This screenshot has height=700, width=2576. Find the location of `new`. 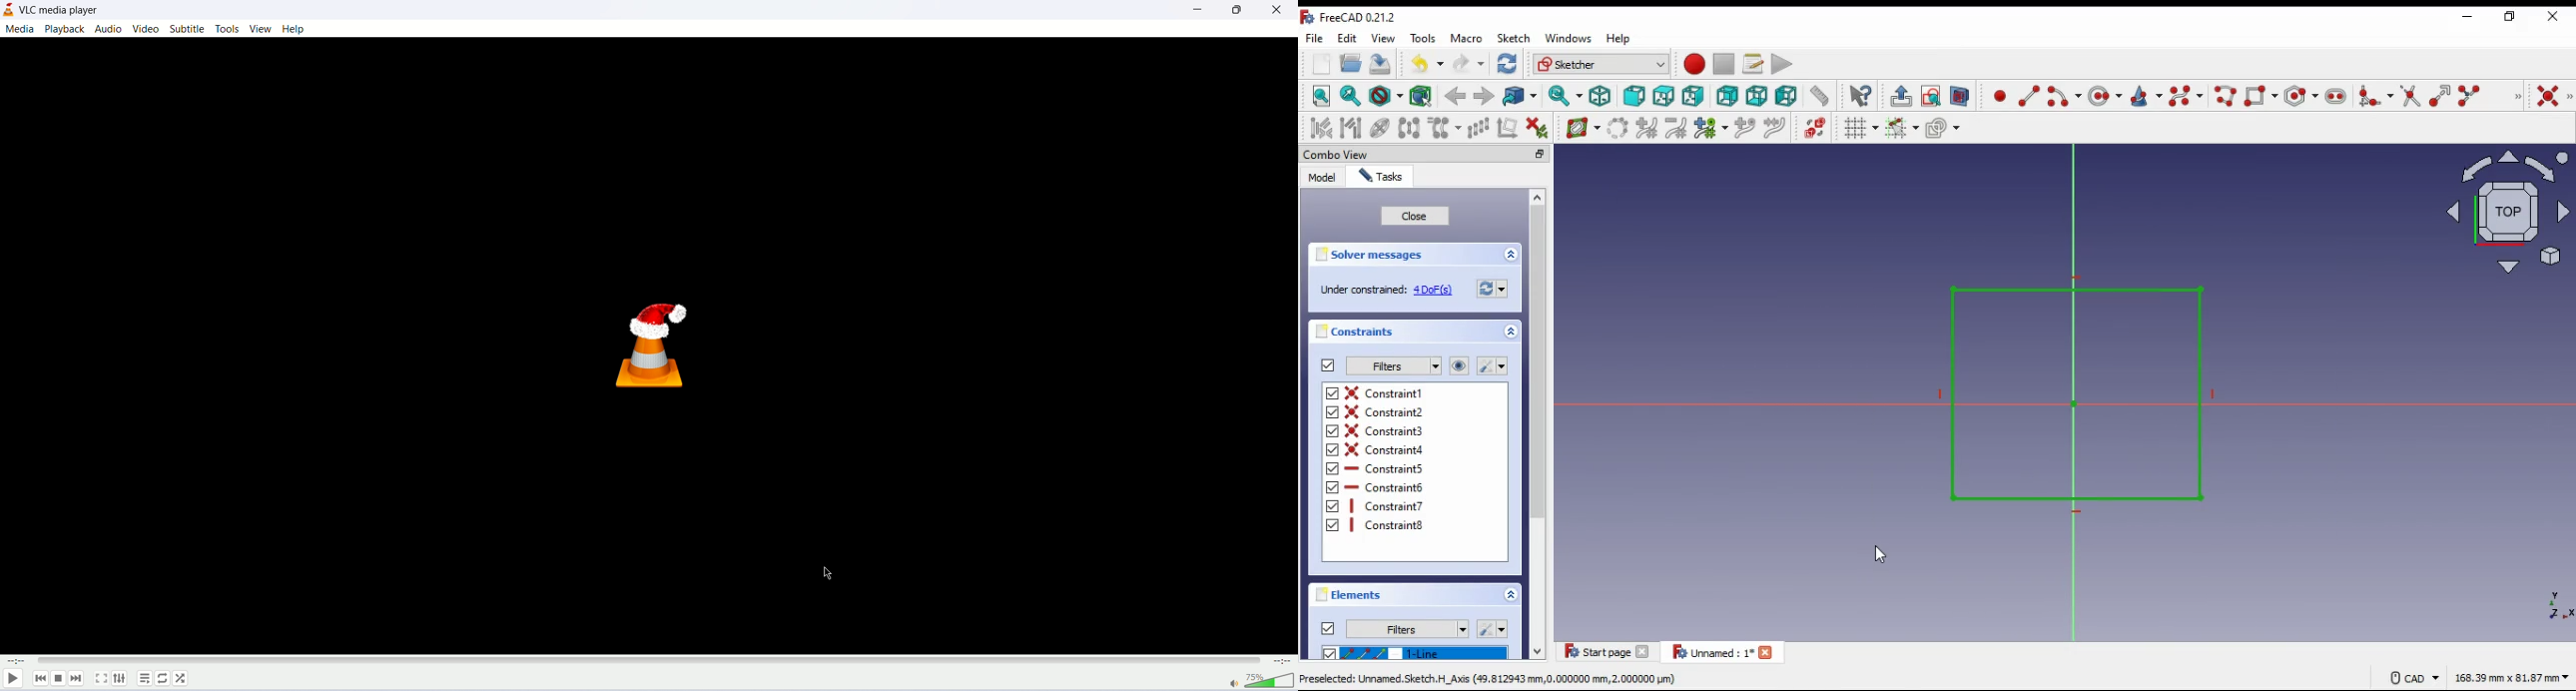

new is located at coordinates (1321, 64).